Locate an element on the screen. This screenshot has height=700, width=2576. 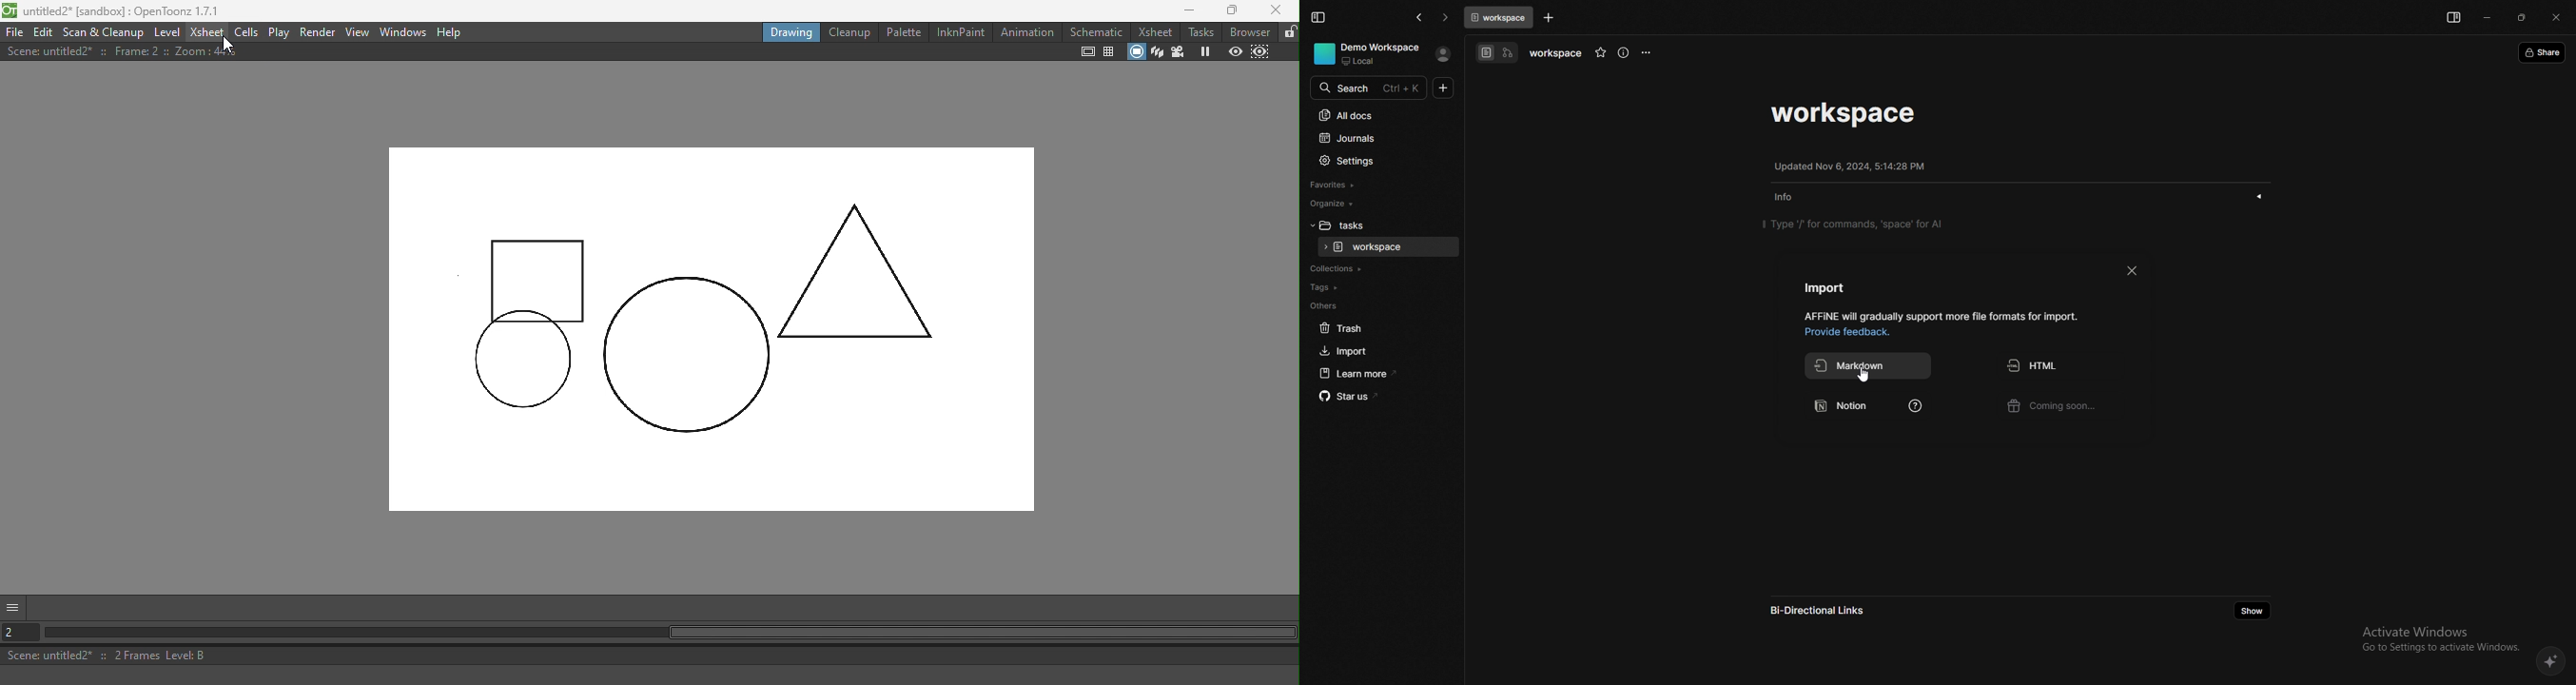
favourites is located at coordinates (1373, 186).